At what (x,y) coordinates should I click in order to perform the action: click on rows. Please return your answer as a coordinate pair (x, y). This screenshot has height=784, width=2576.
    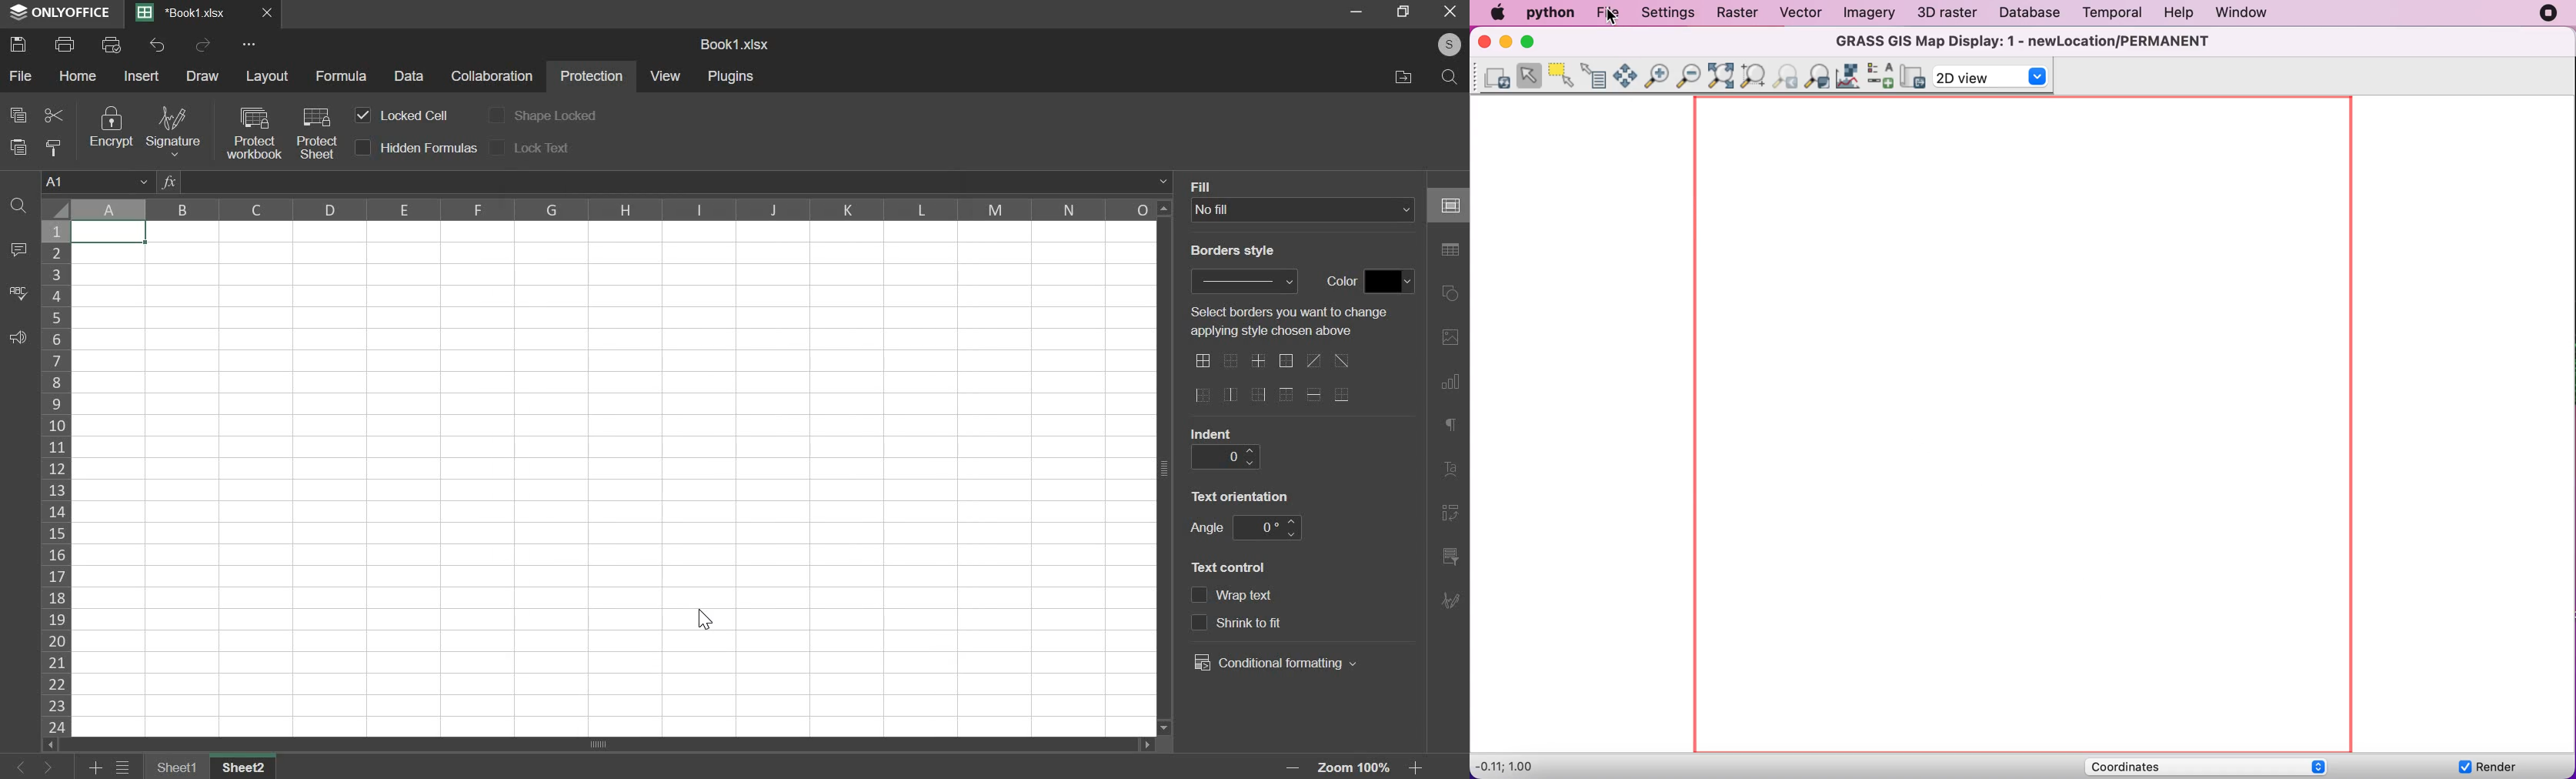
    Looking at the image, I should click on (56, 476).